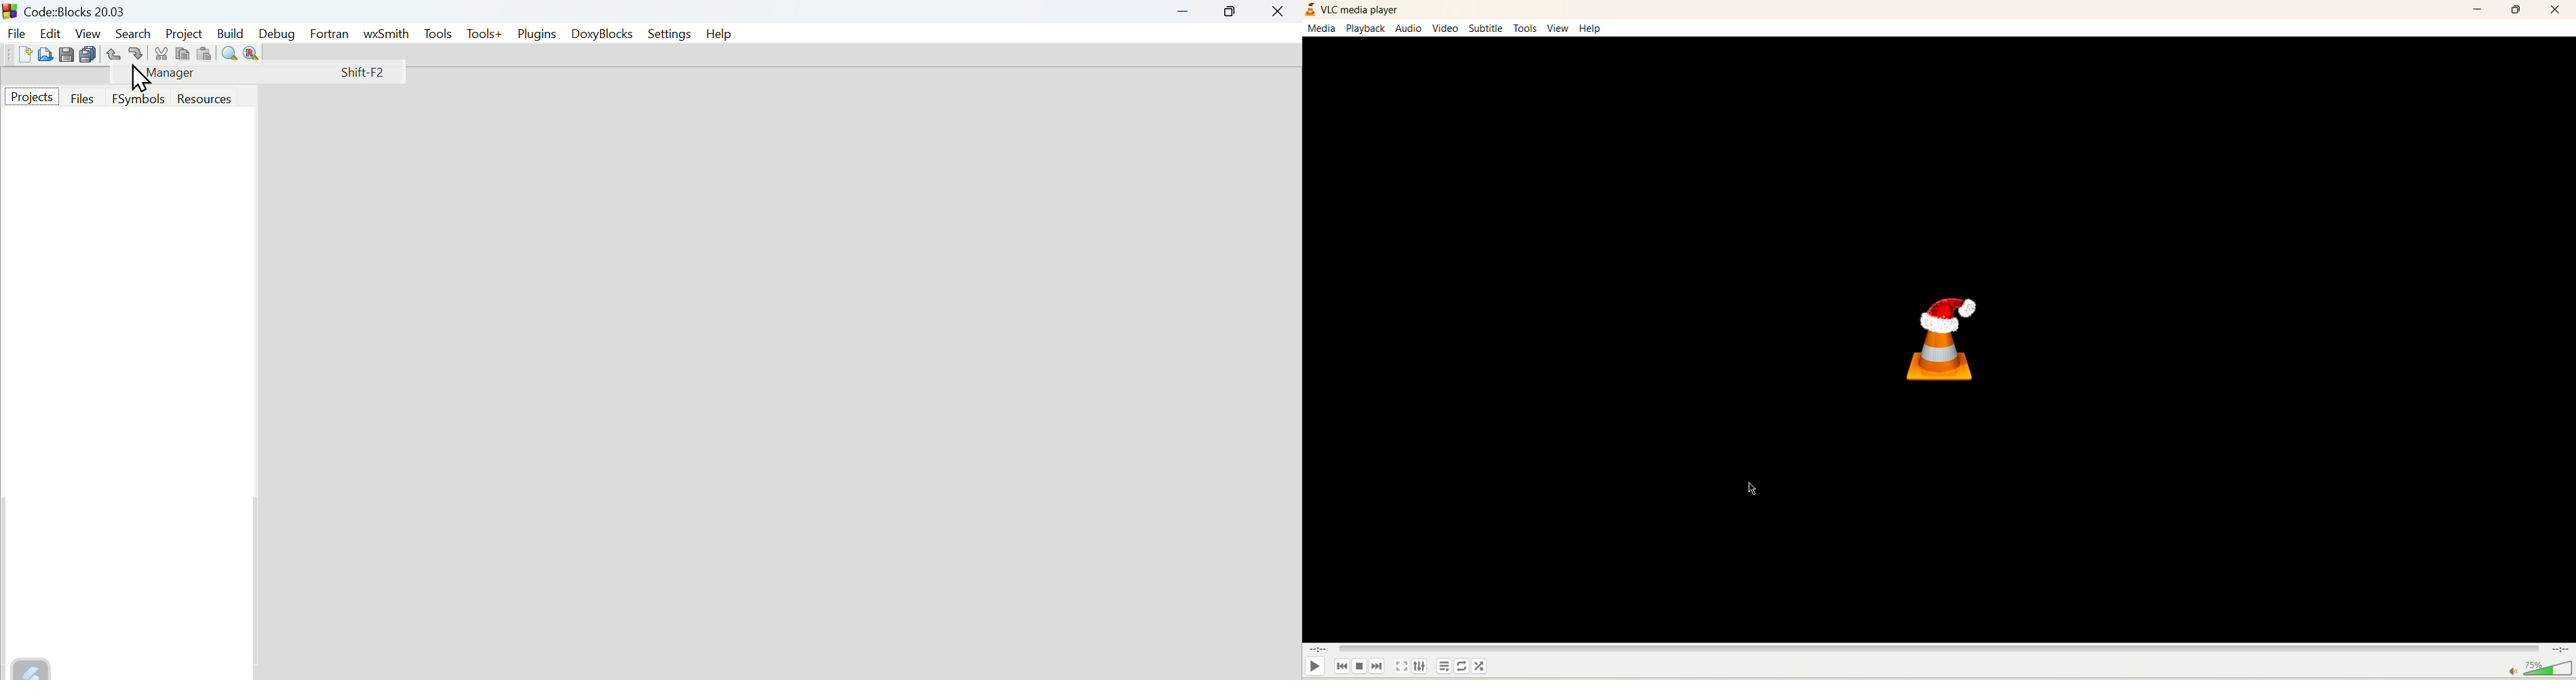 Image resolution: width=2576 pixels, height=700 pixels. What do you see at coordinates (1754, 489) in the screenshot?
I see `cursor` at bounding box center [1754, 489].